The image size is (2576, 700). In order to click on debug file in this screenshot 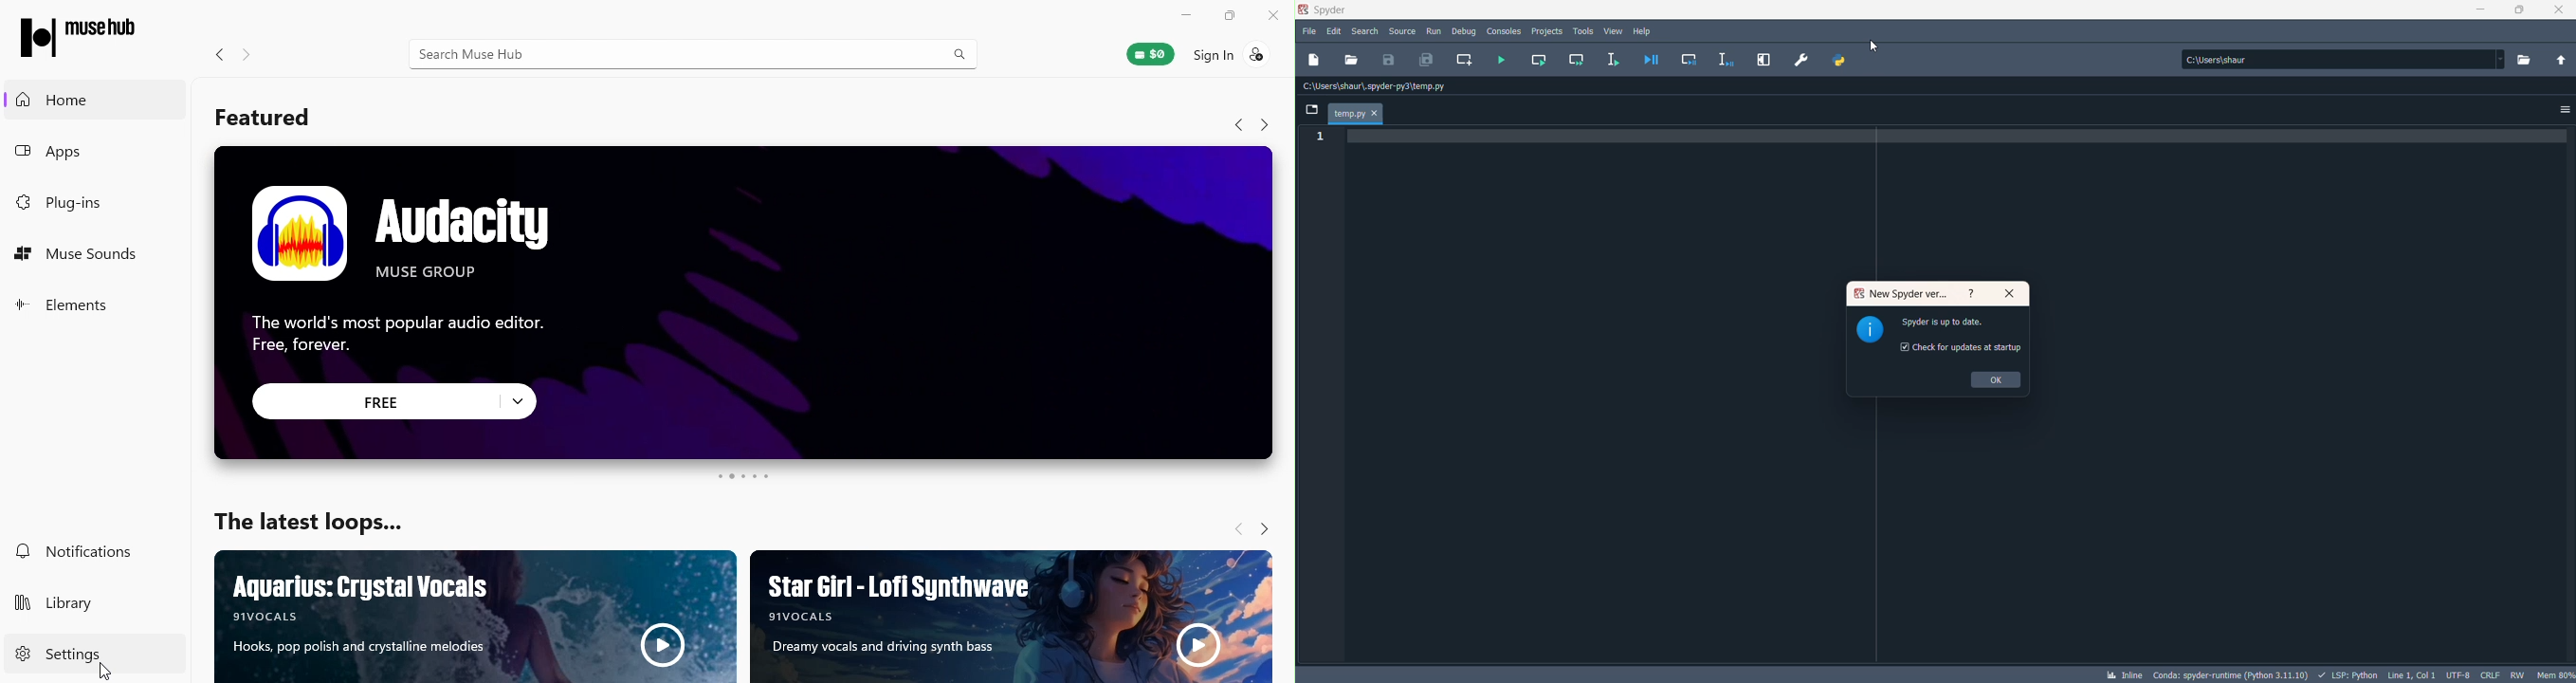, I will do `click(1650, 61)`.